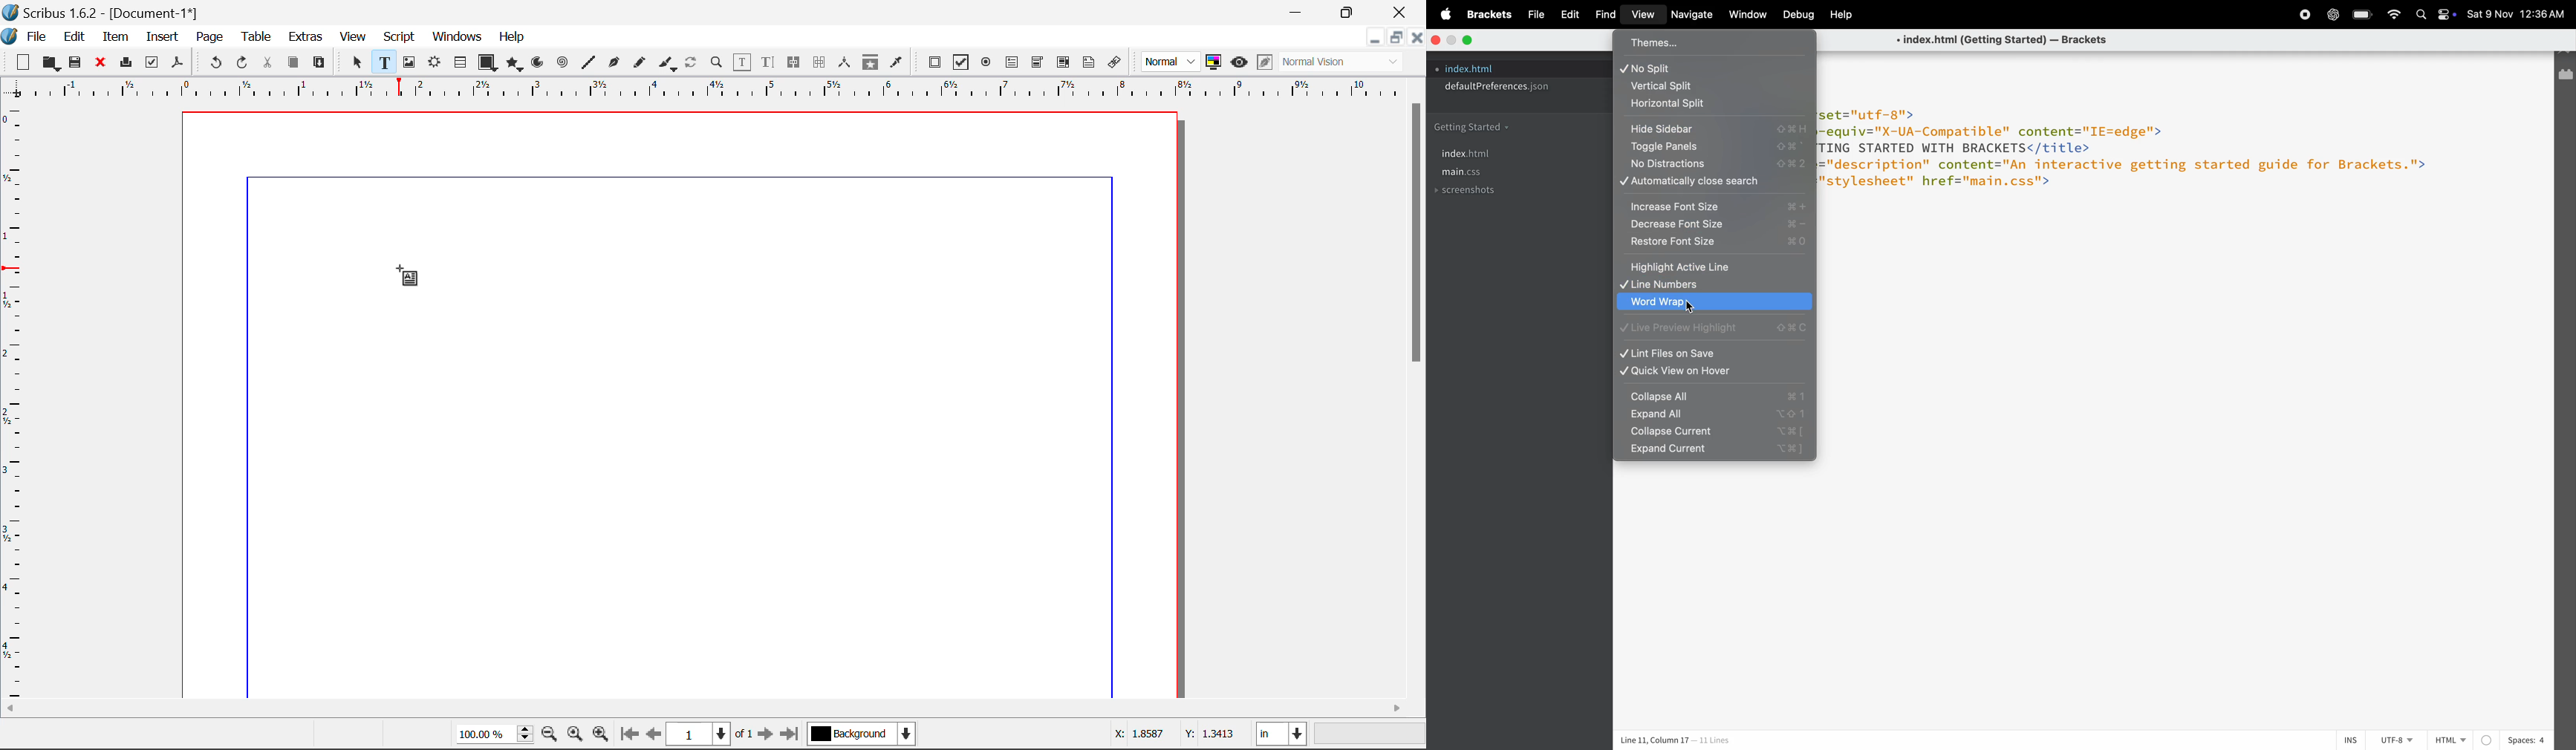 The image size is (2576, 756). Describe the element at coordinates (1012, 61) in the screenshot. I see `Pdf Text Field` at that location.